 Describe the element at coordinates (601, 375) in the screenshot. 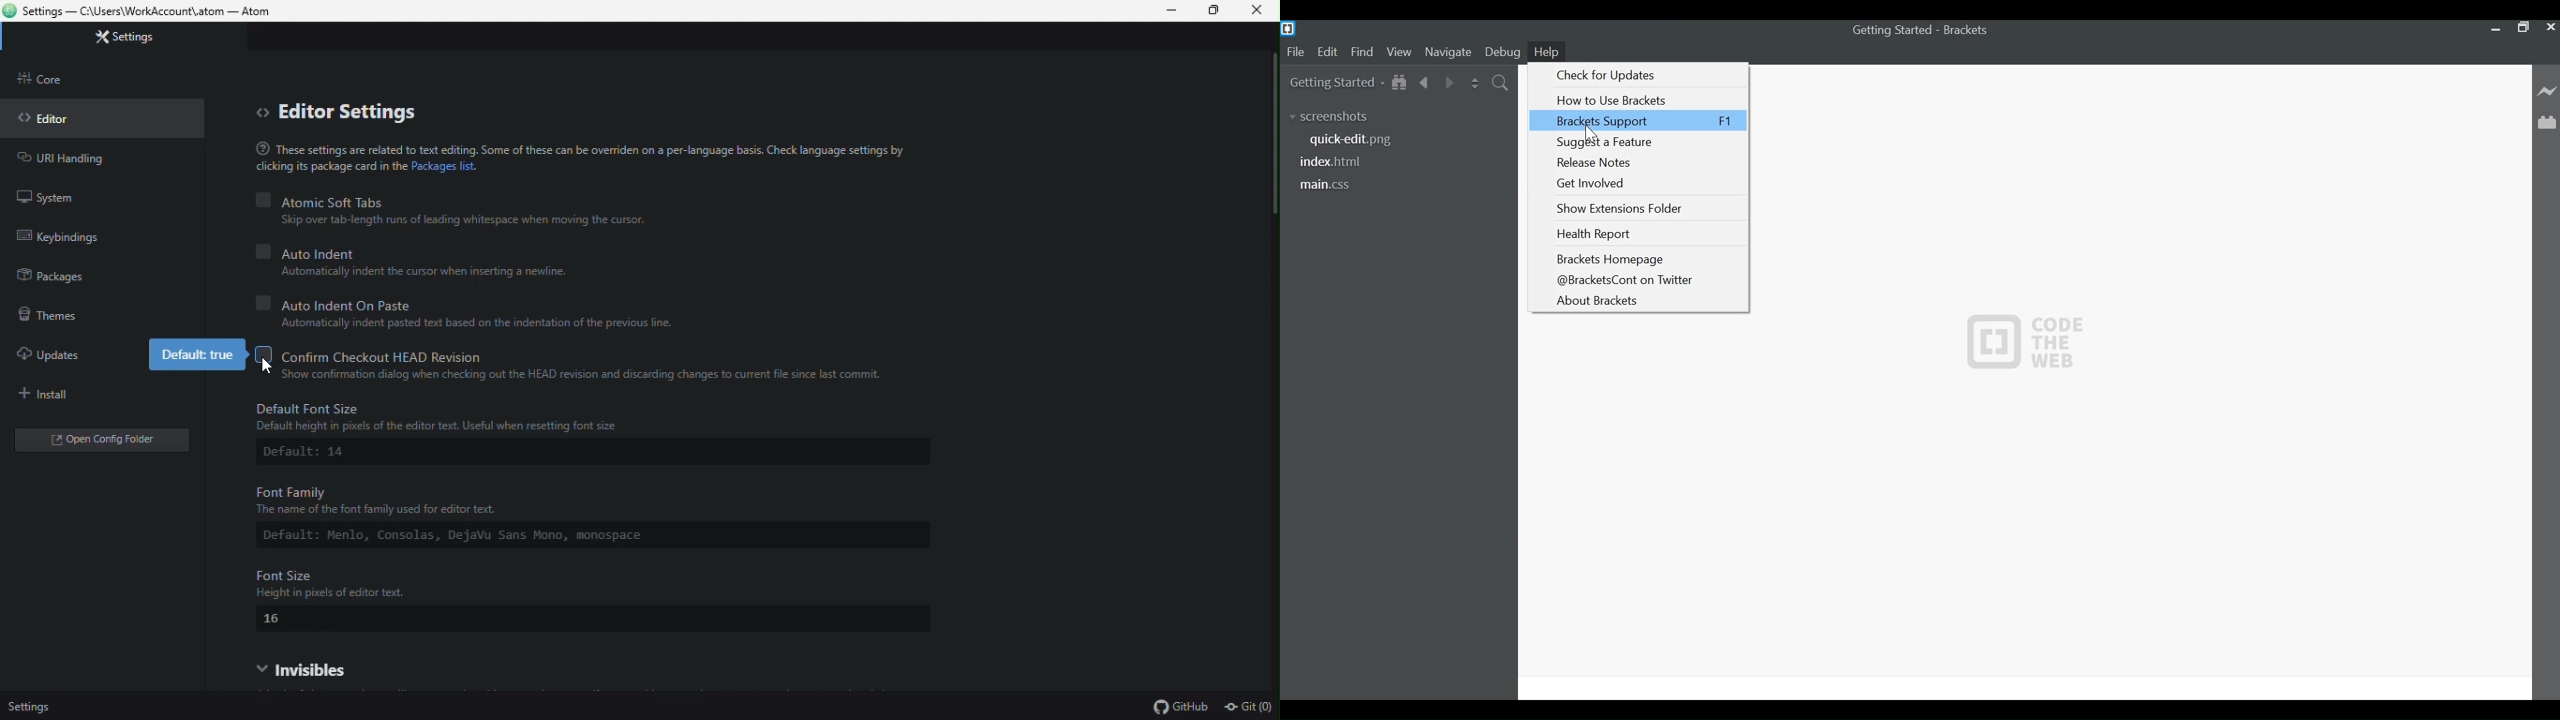

I see `"Show confirmation dialog when checking out the HEAD revision and discarding changes to current file since last commit.` at that location.